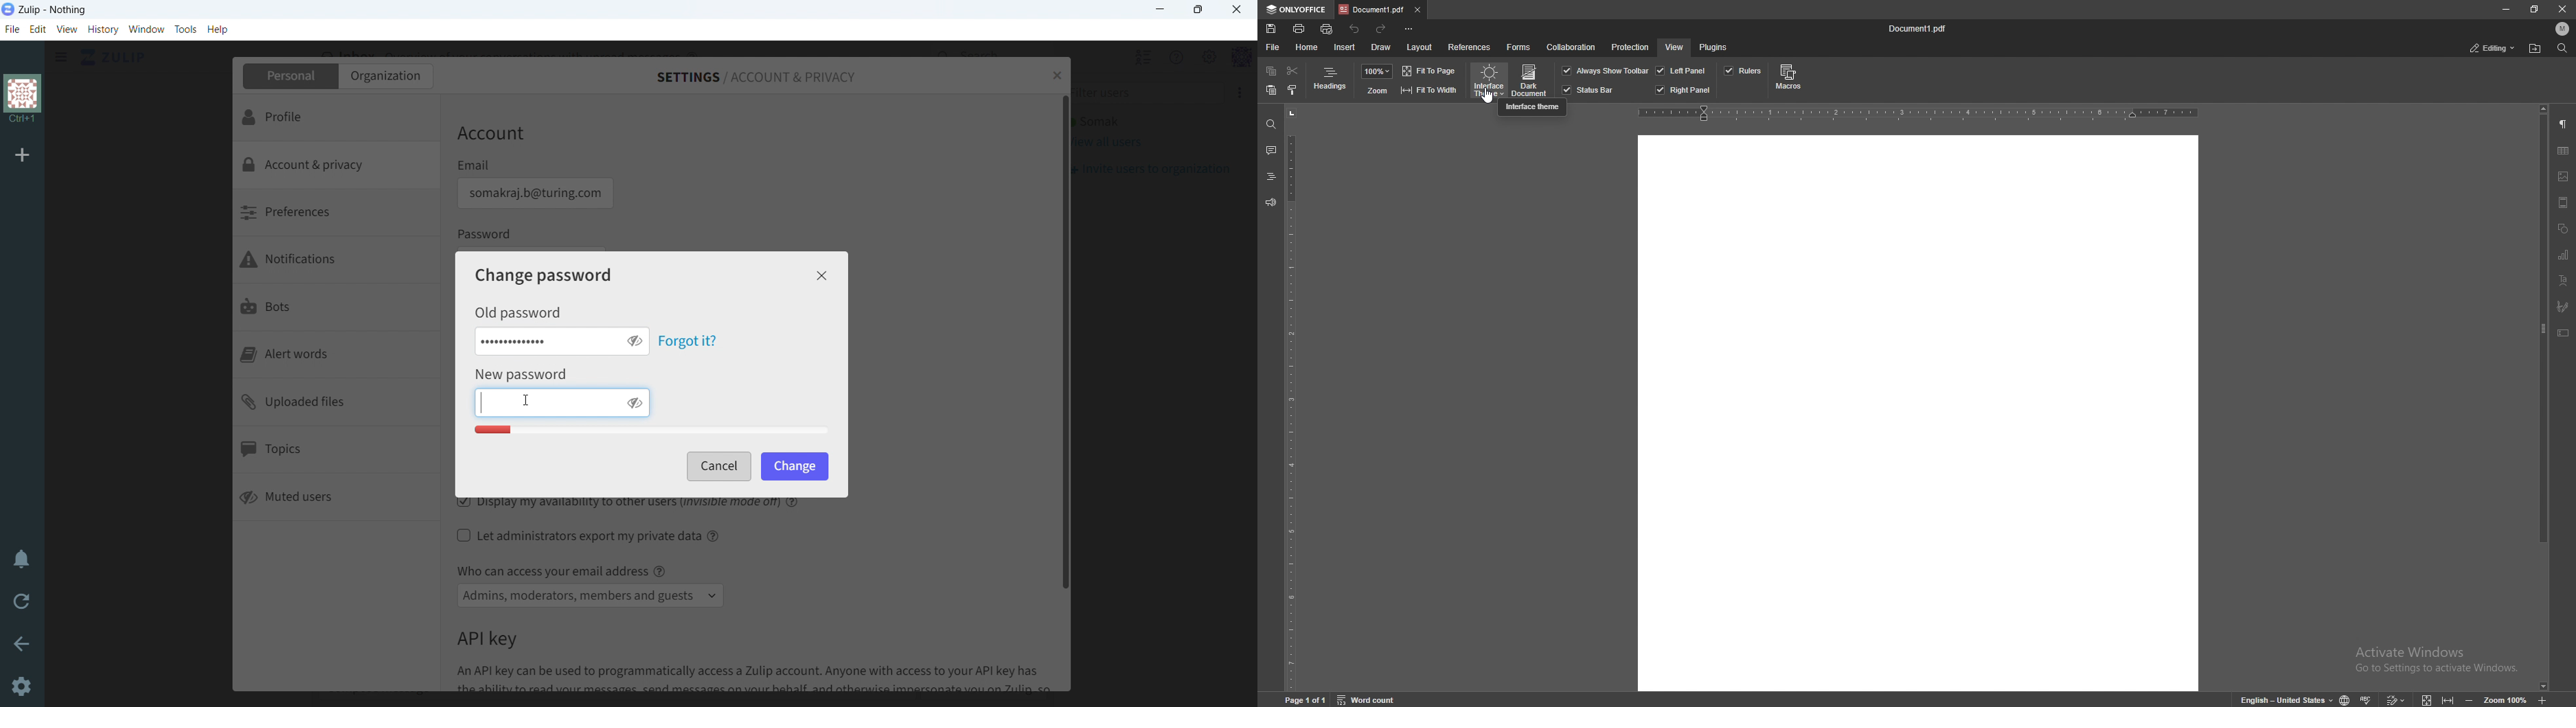 This screenshot has width=2576, height=728. I want to click on locate file, so click(2535, 49).